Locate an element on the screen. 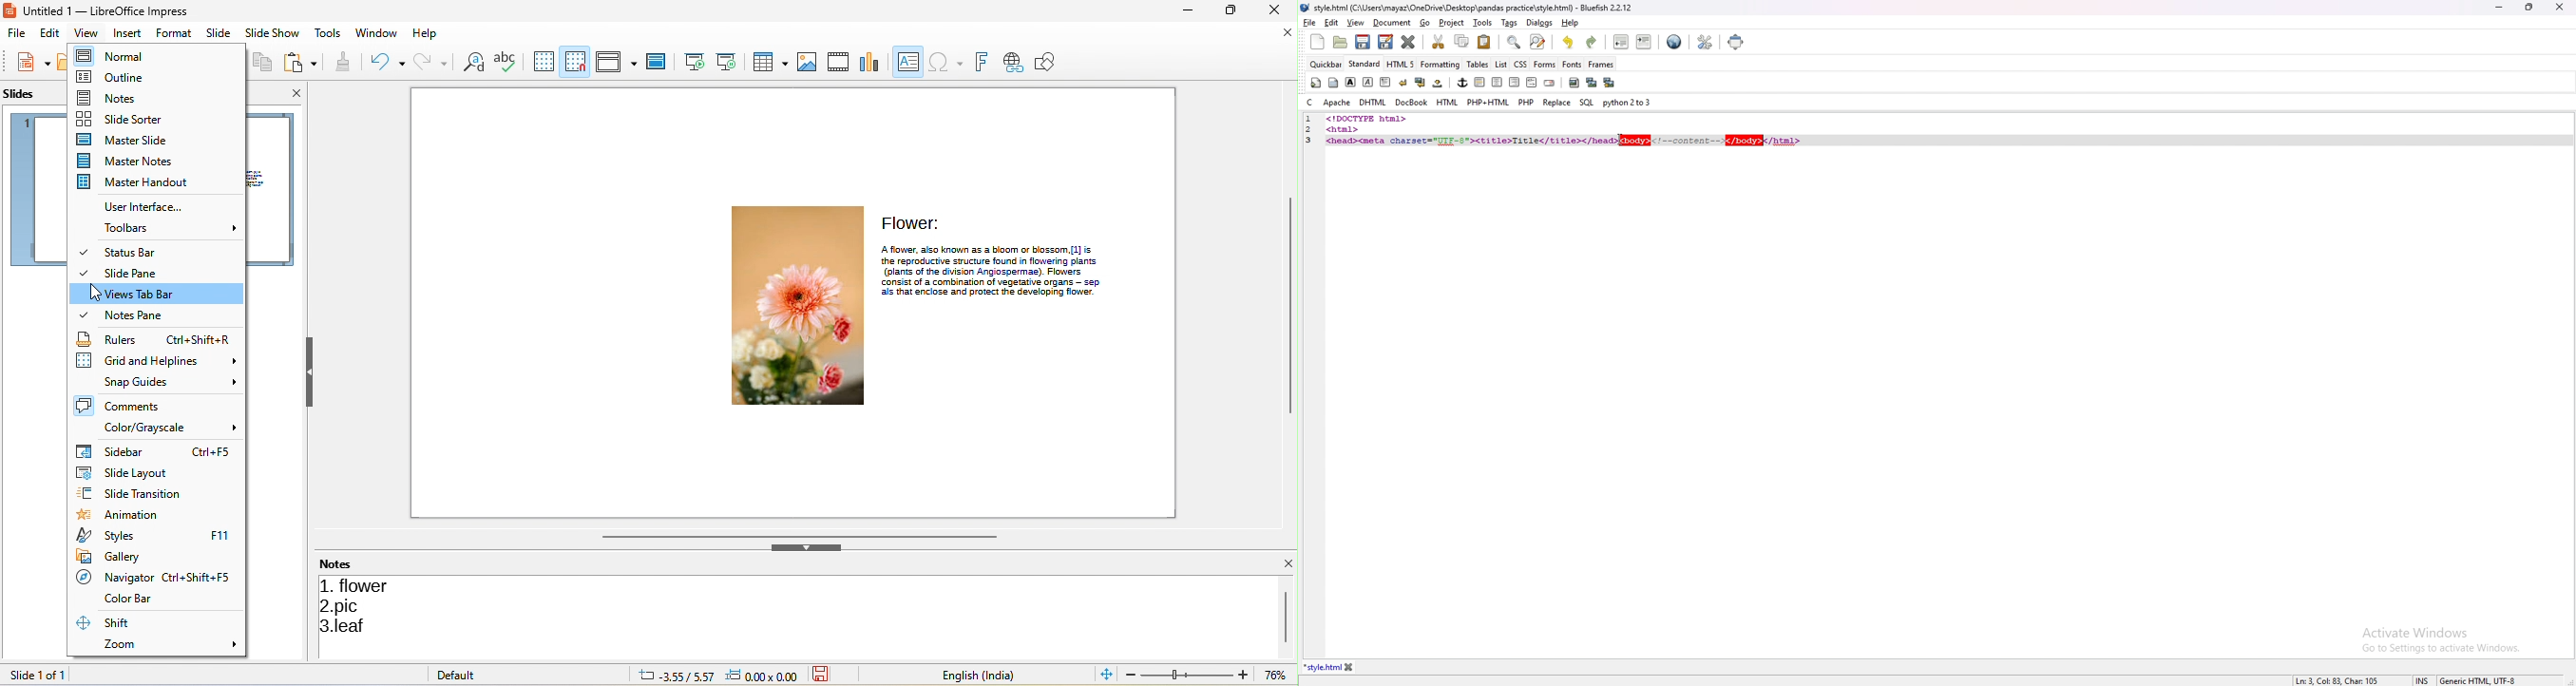  poe ‘als that enclose and protect the geveloping flower. is located at coordinates (989, 292).